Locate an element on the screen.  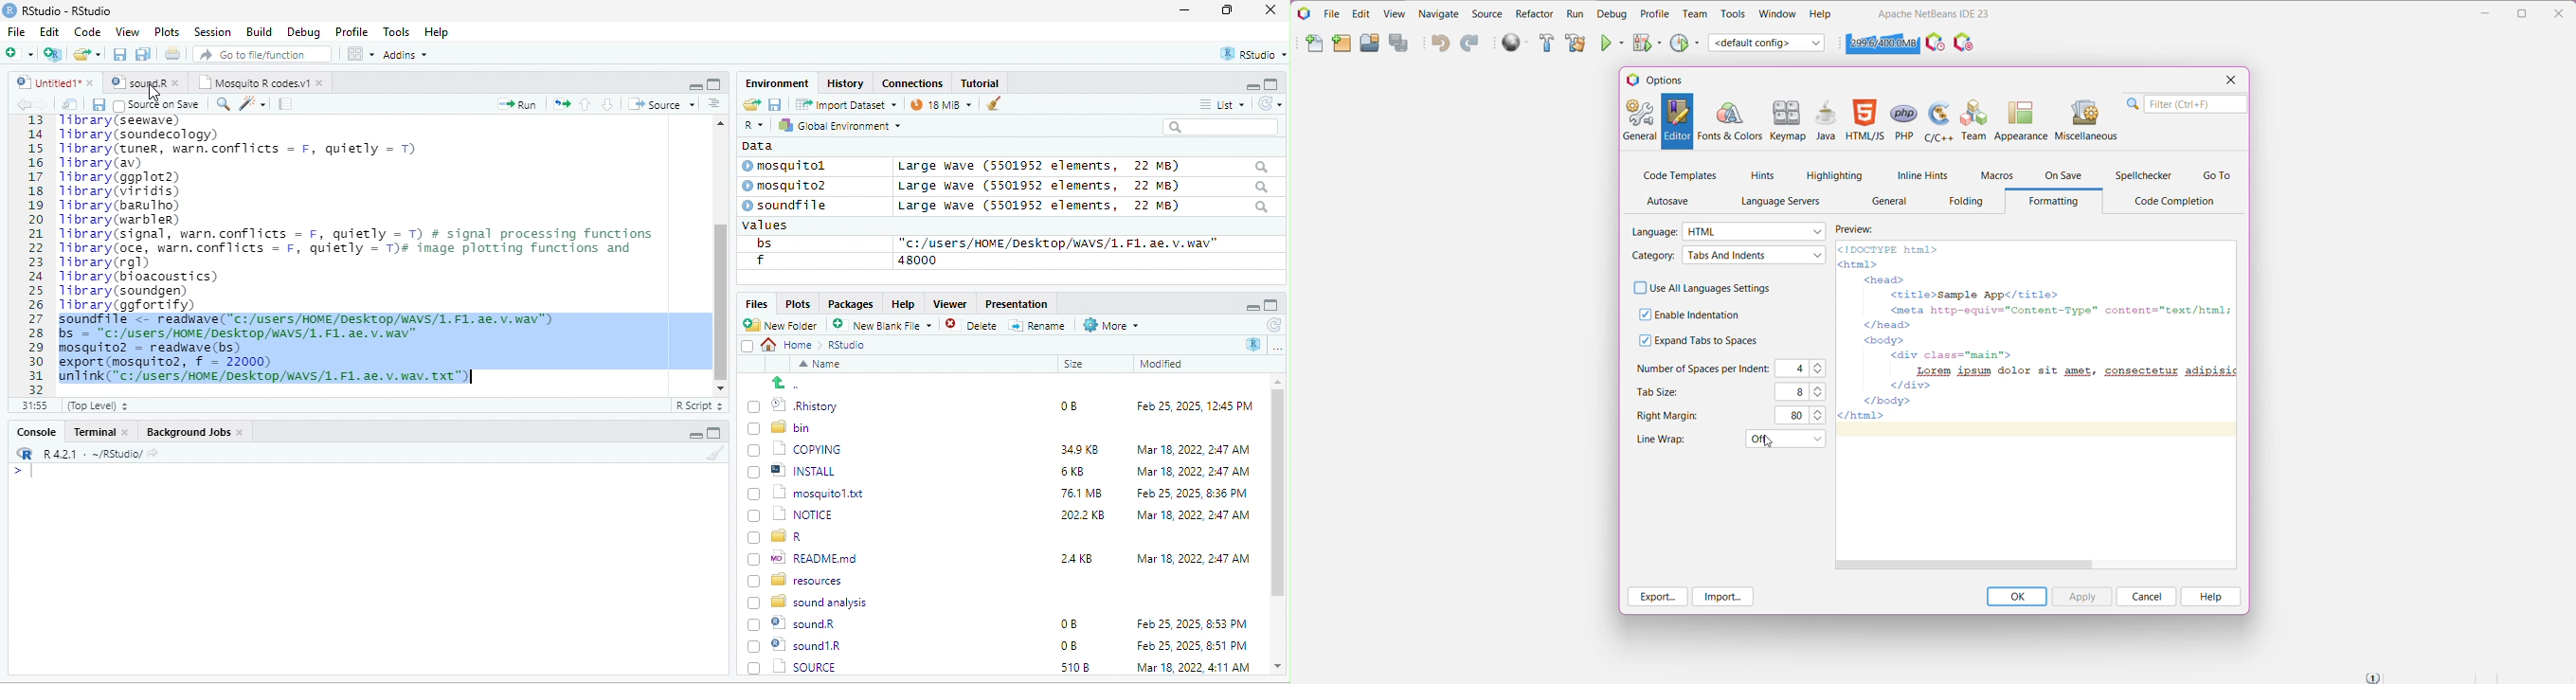
© mosquito? is located at coordinates (790, 184).